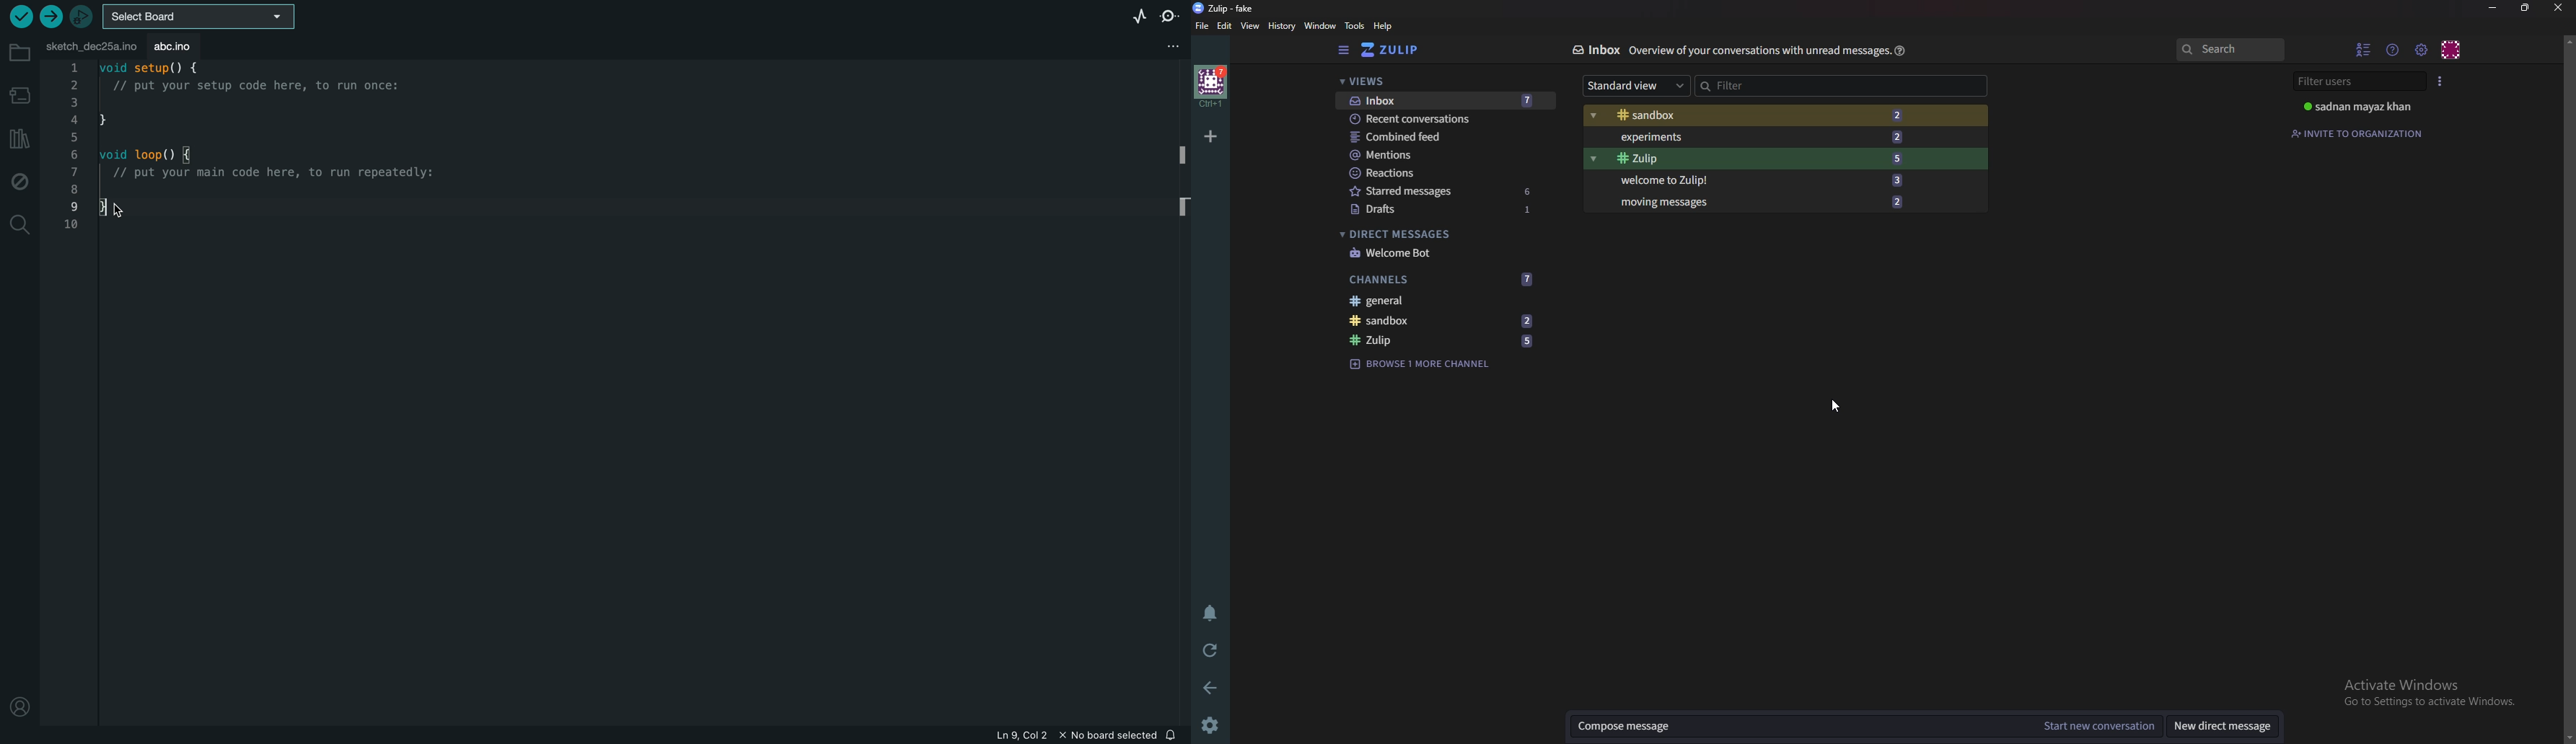  Describe the element at coordinates (2100, 727) in the screenshot. I see `Start new conversation` at that location.